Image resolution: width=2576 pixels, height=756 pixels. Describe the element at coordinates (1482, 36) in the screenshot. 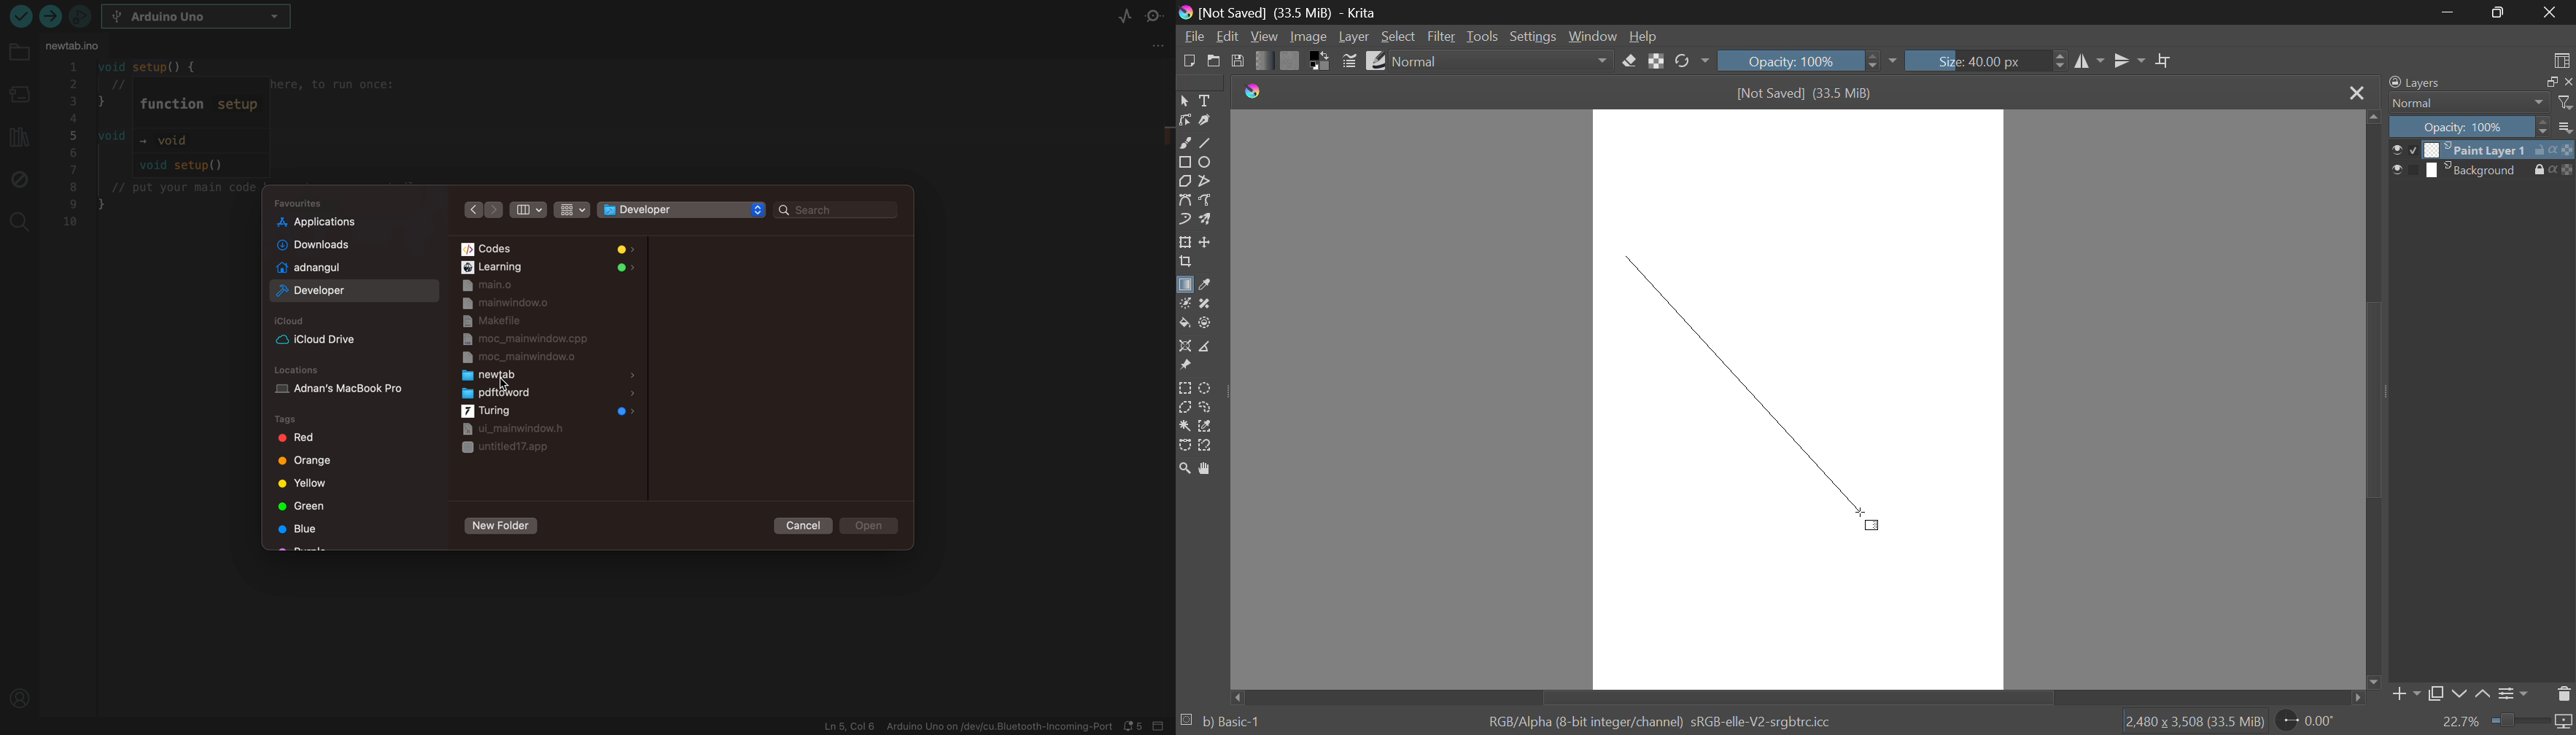

I see `Tools` at that location.